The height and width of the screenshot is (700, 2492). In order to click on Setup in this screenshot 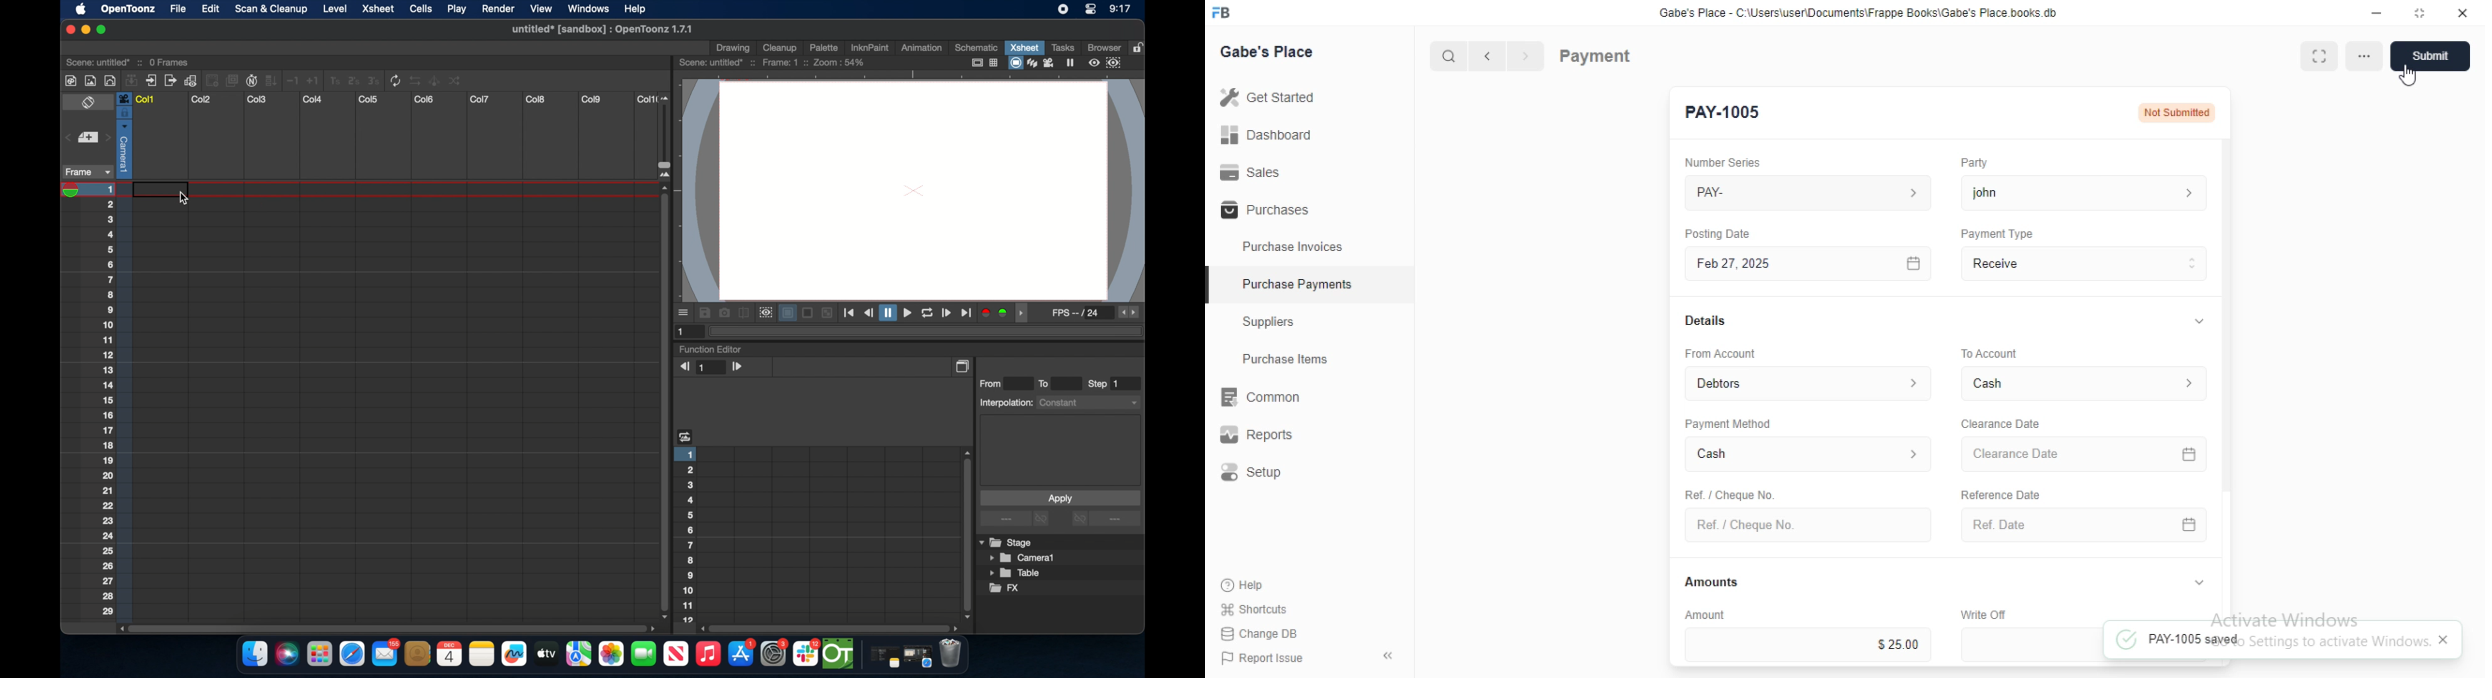, I will do `click(1266, 473)`.